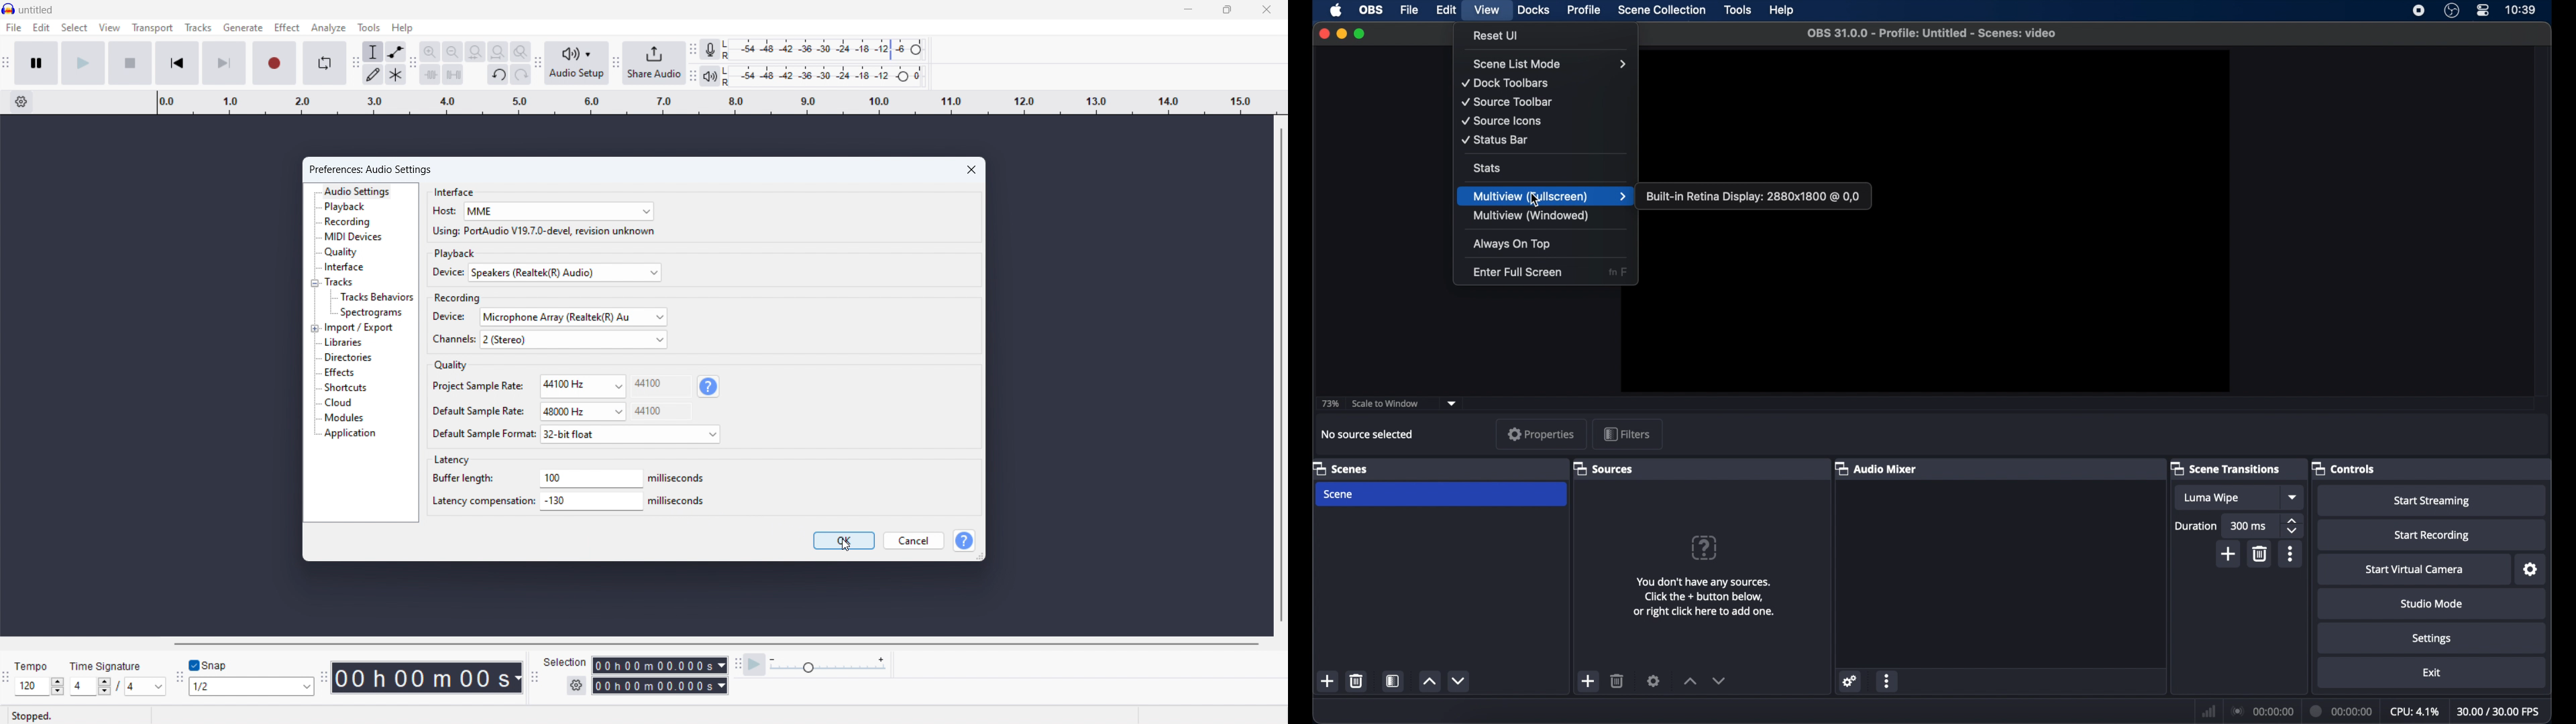  I want to click on fn F, so click(1619, 272).